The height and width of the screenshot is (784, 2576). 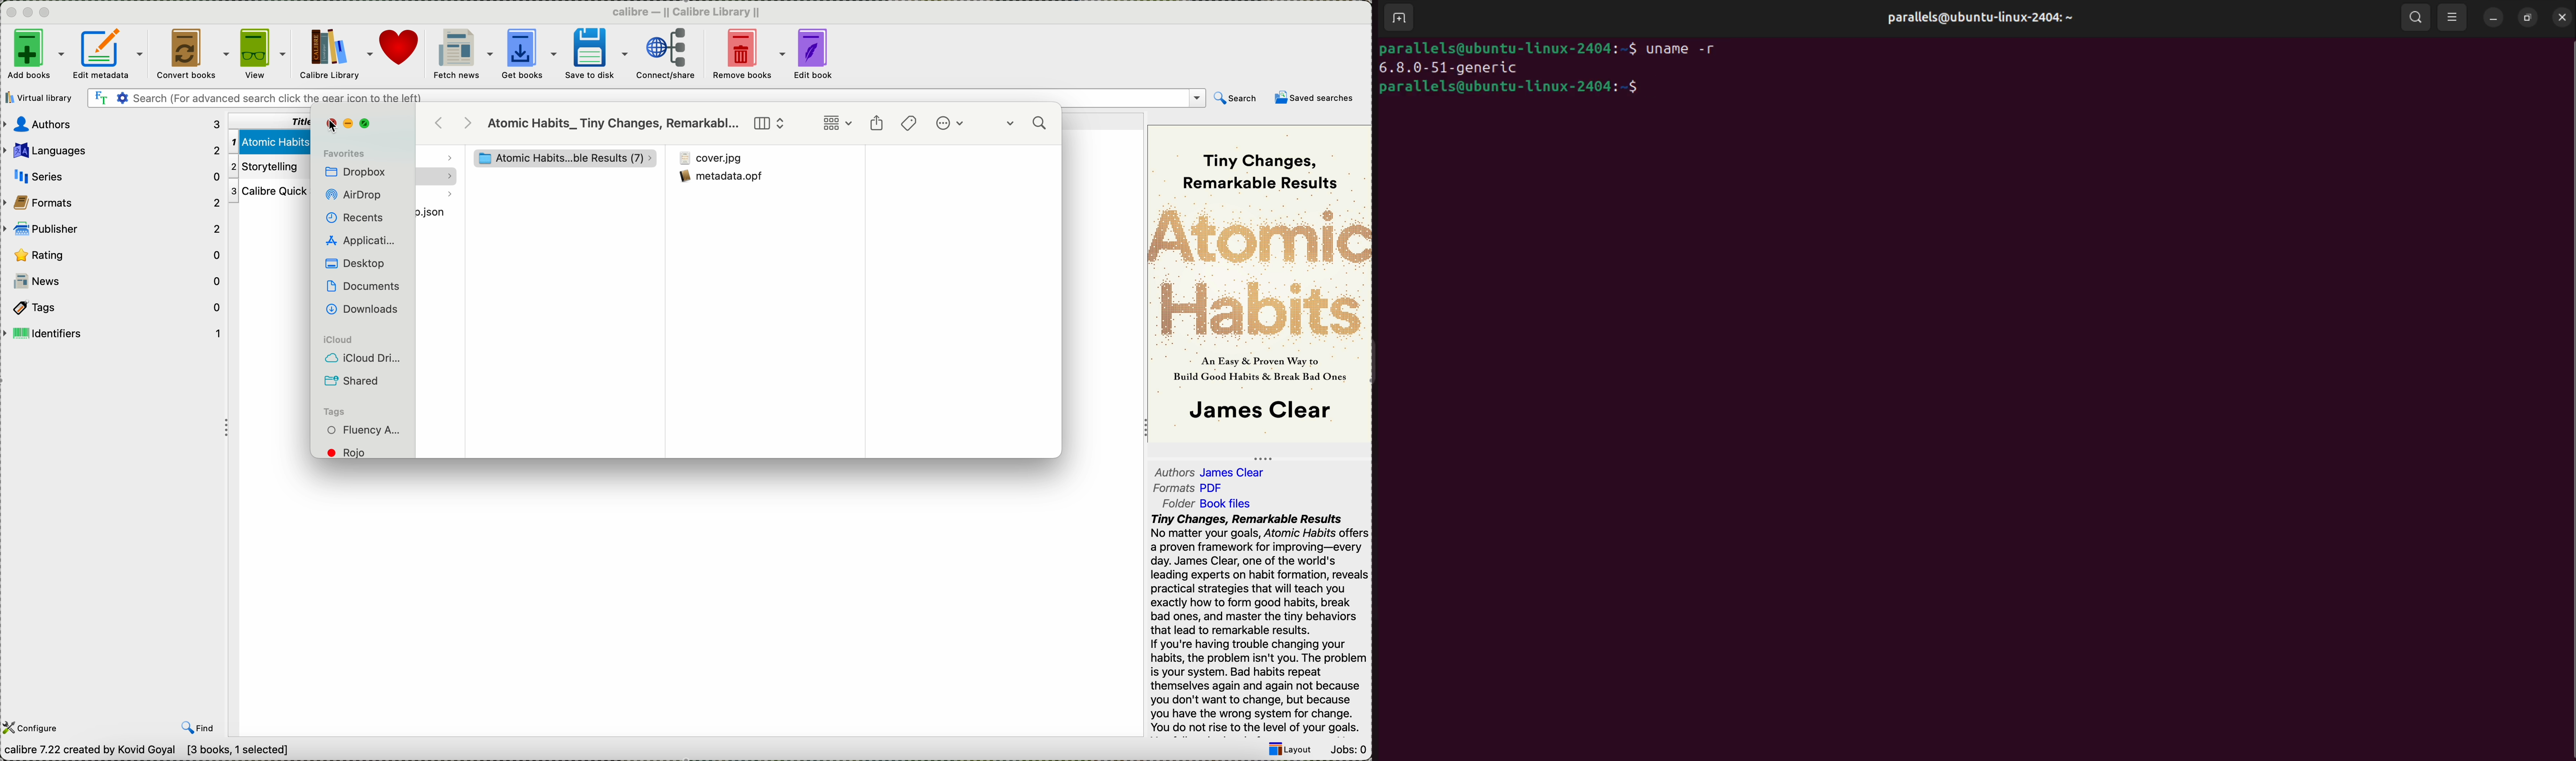 I want to click on data, so click(x=152, y=752).